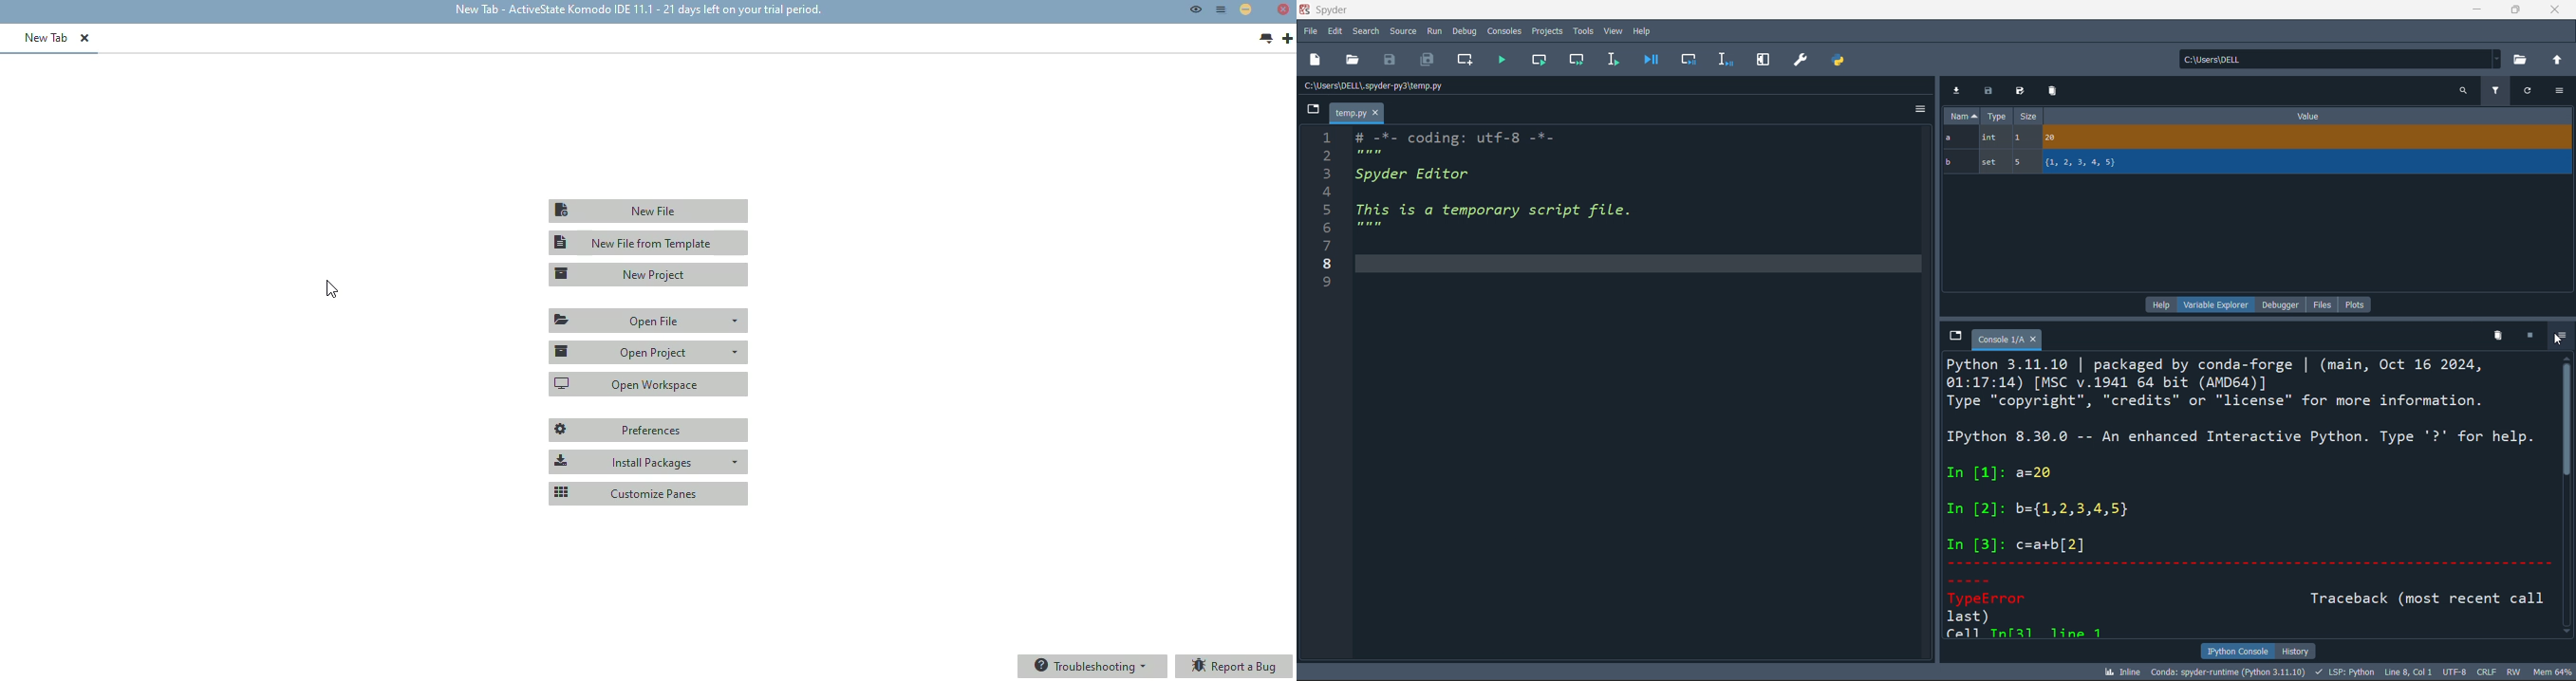 Image resolution: width=2576 pixels, height=700 pixels. I want to click on editor pane, so click(1639, 394).